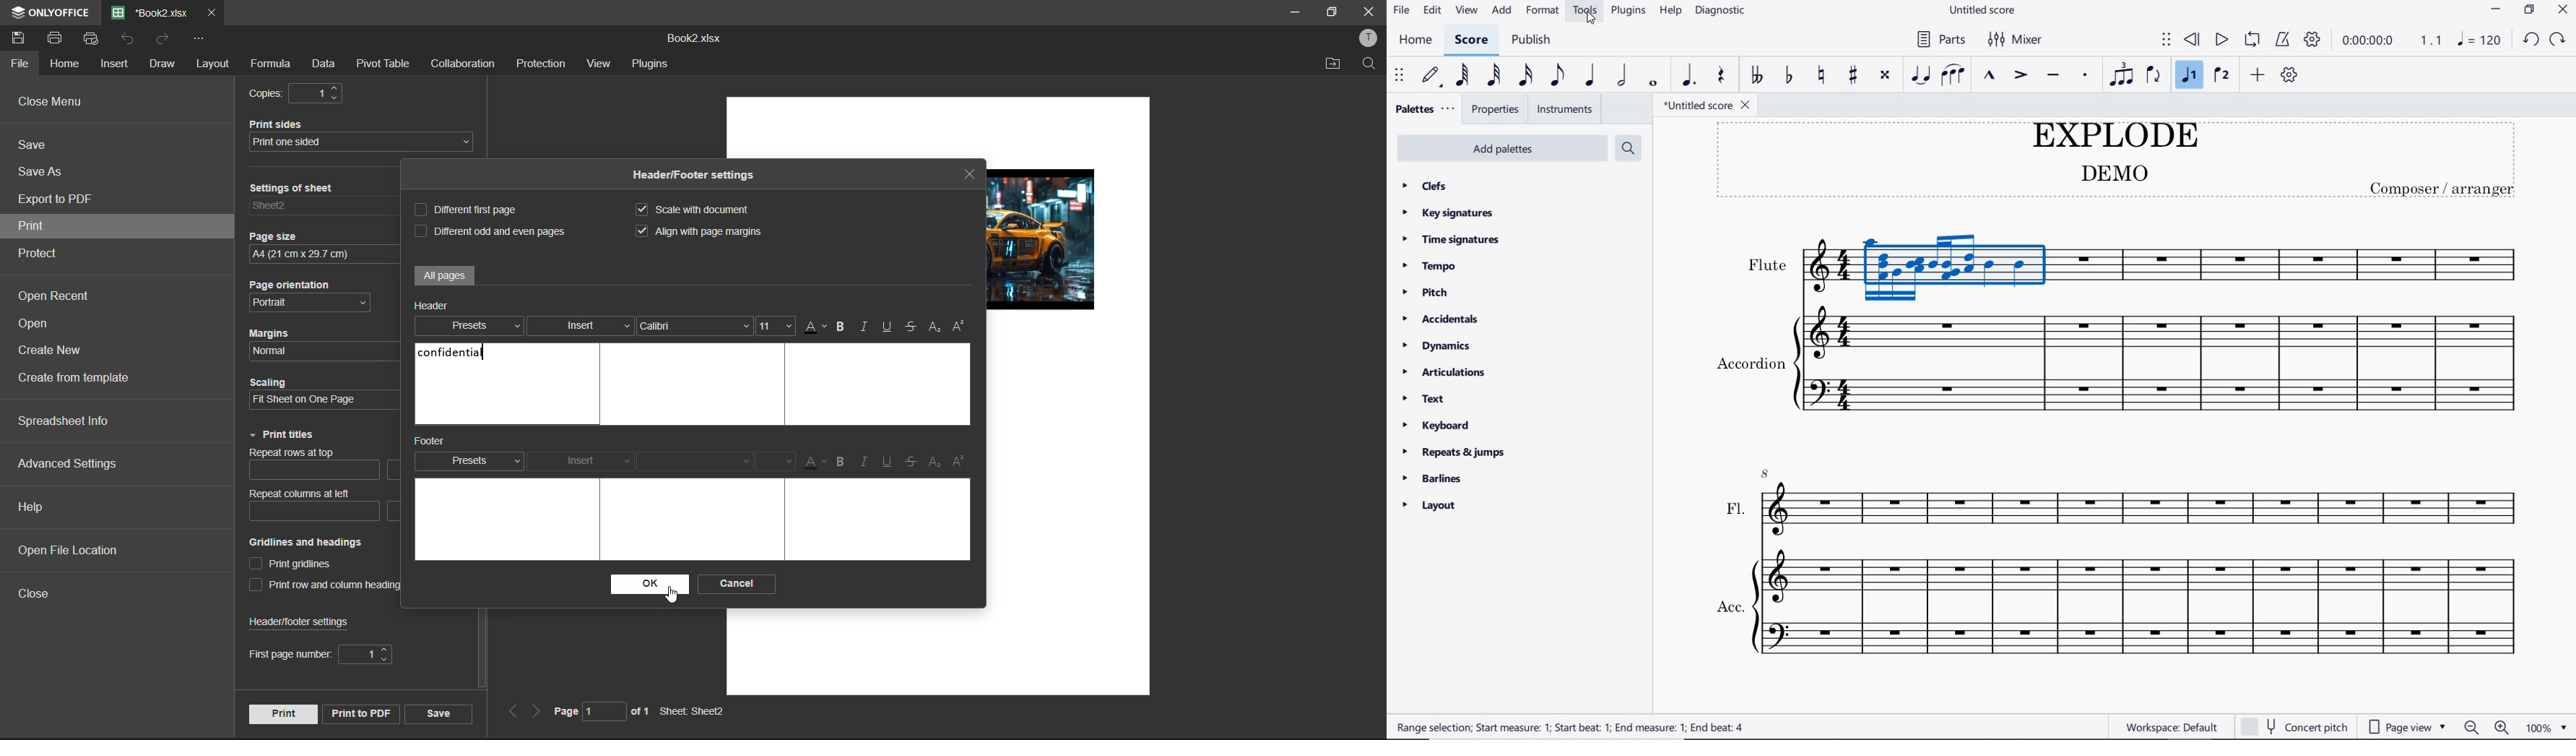 Image resolution: width=2576 pixels, height=756 pixels. Describe the element at coordinates (1335, 64) in the screenshot. I see `open location` at that location.